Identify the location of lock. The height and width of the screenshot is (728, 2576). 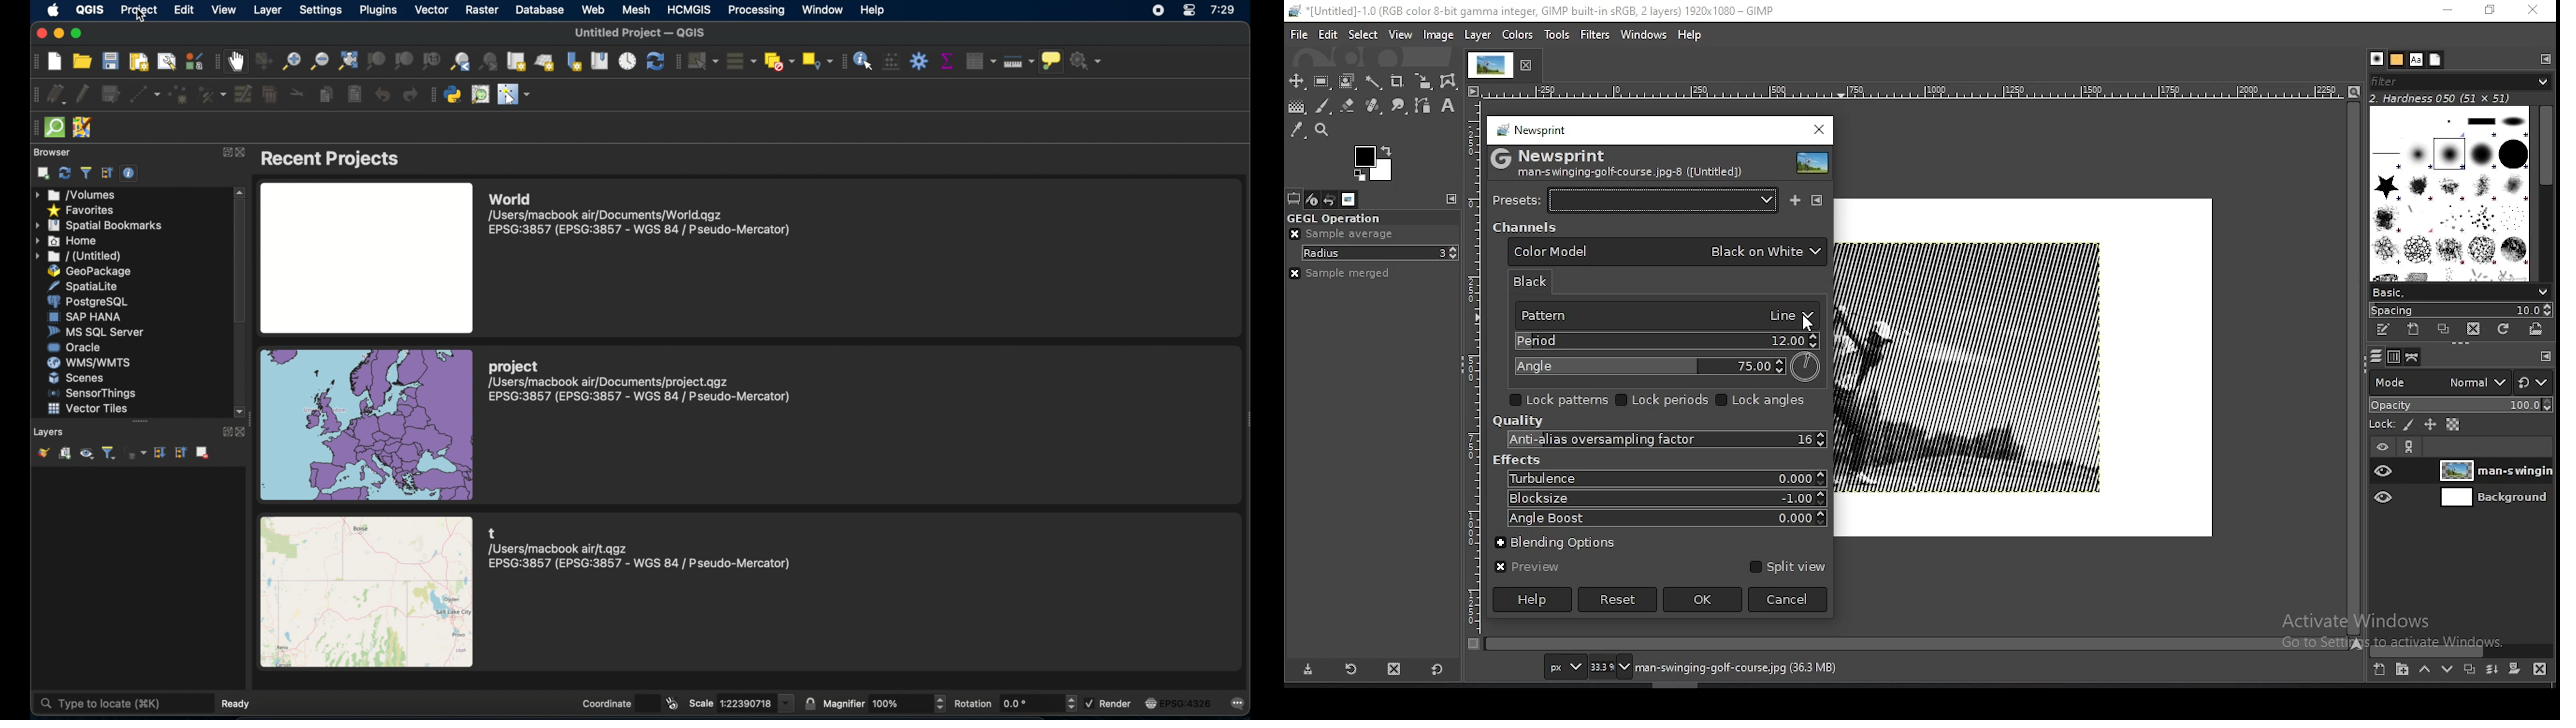
(809, 703).